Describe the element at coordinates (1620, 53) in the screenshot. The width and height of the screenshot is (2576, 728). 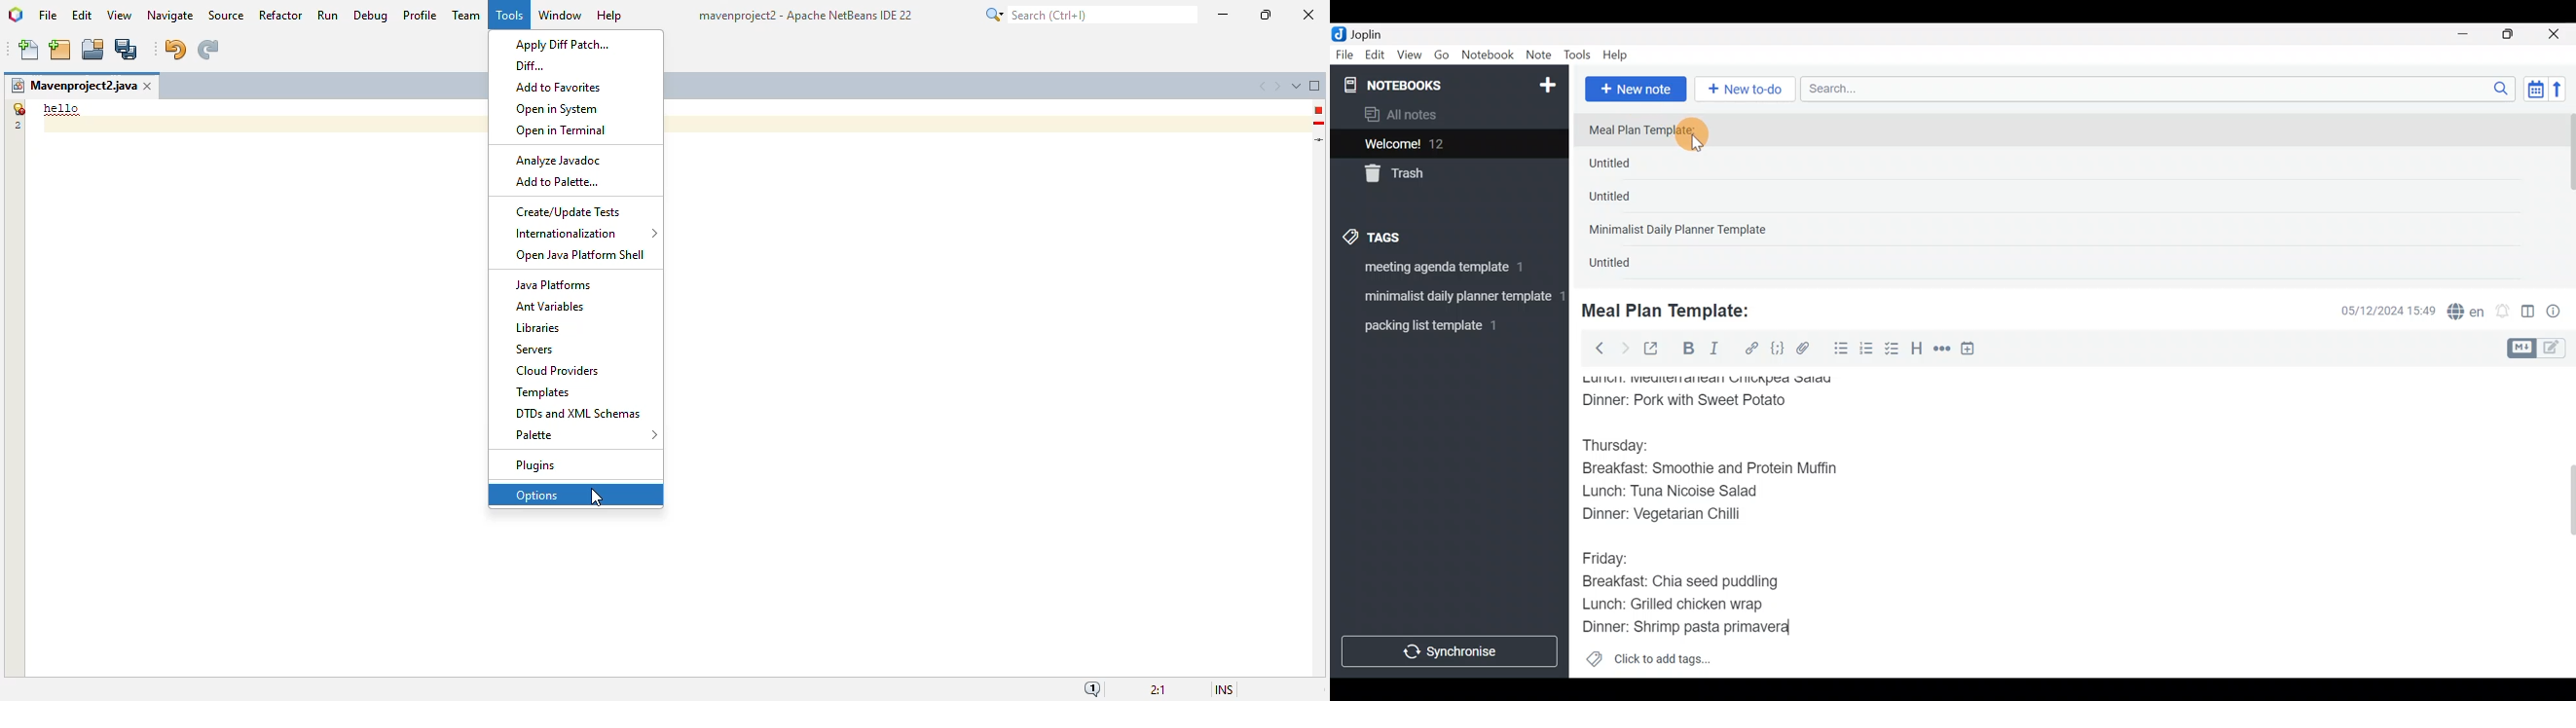
I see `Help` at that location.